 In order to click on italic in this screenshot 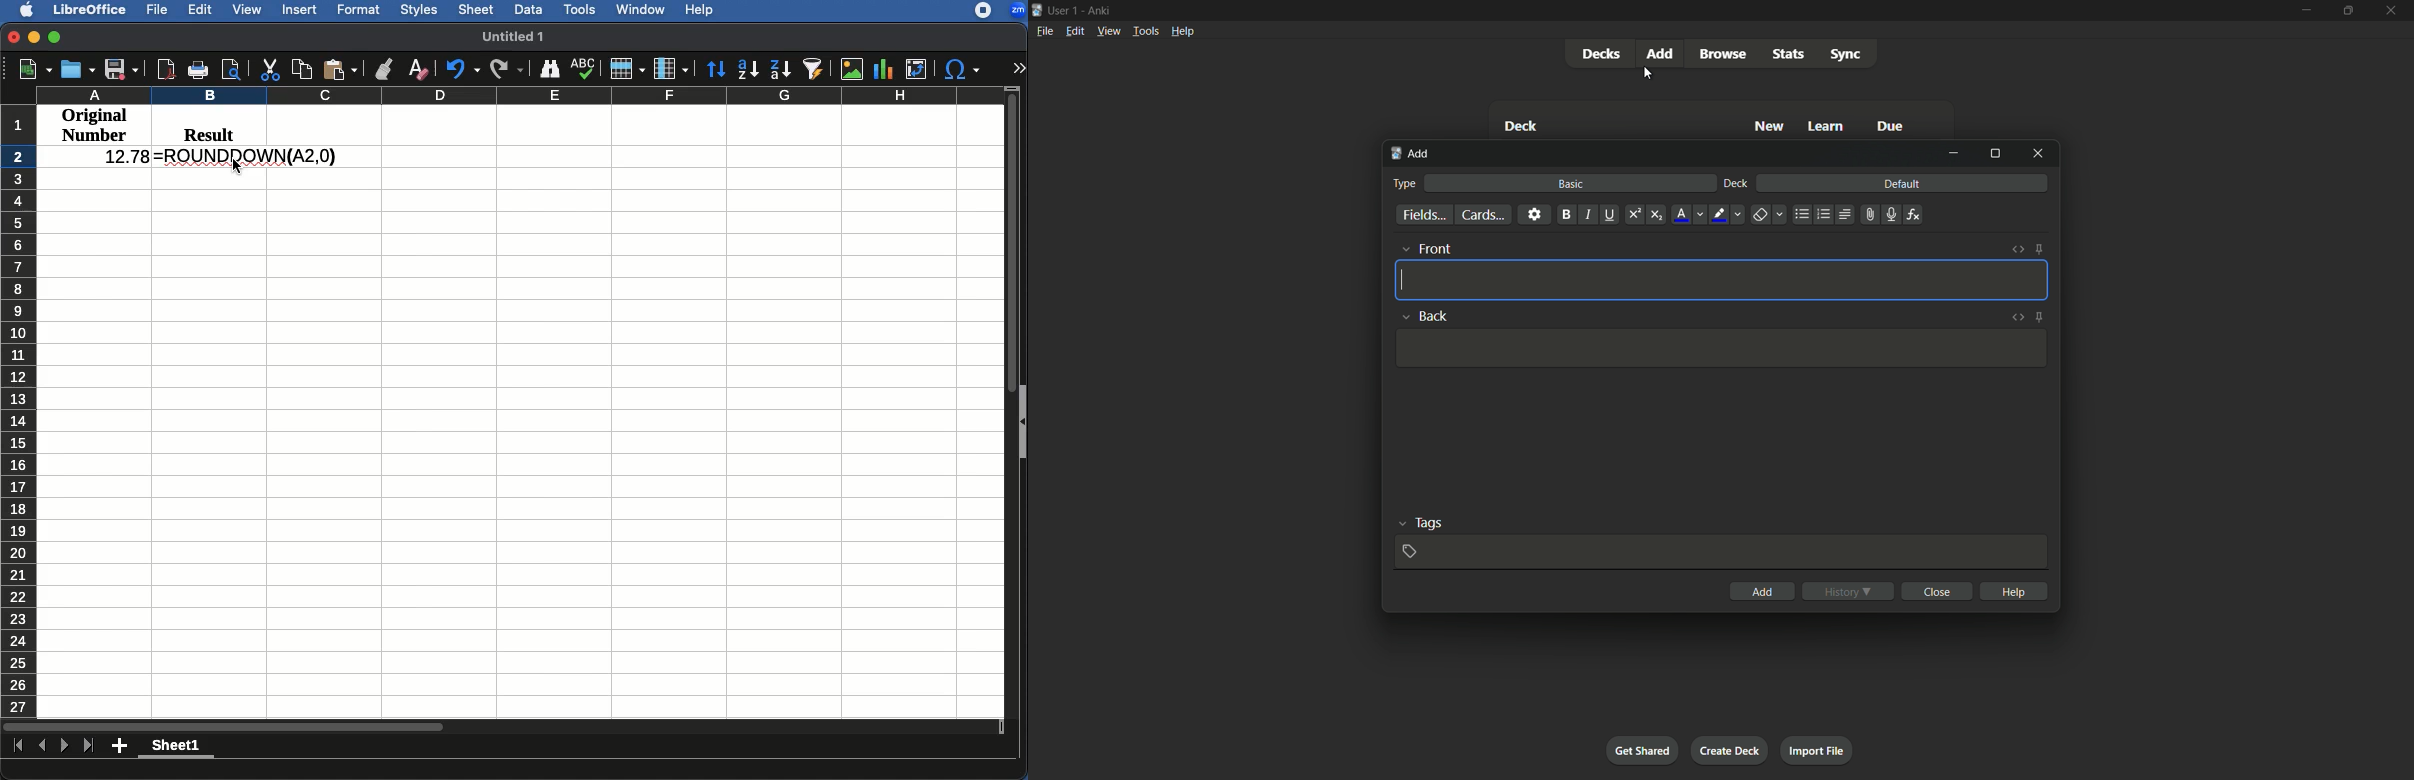, I will do `click(1587, 214)`.